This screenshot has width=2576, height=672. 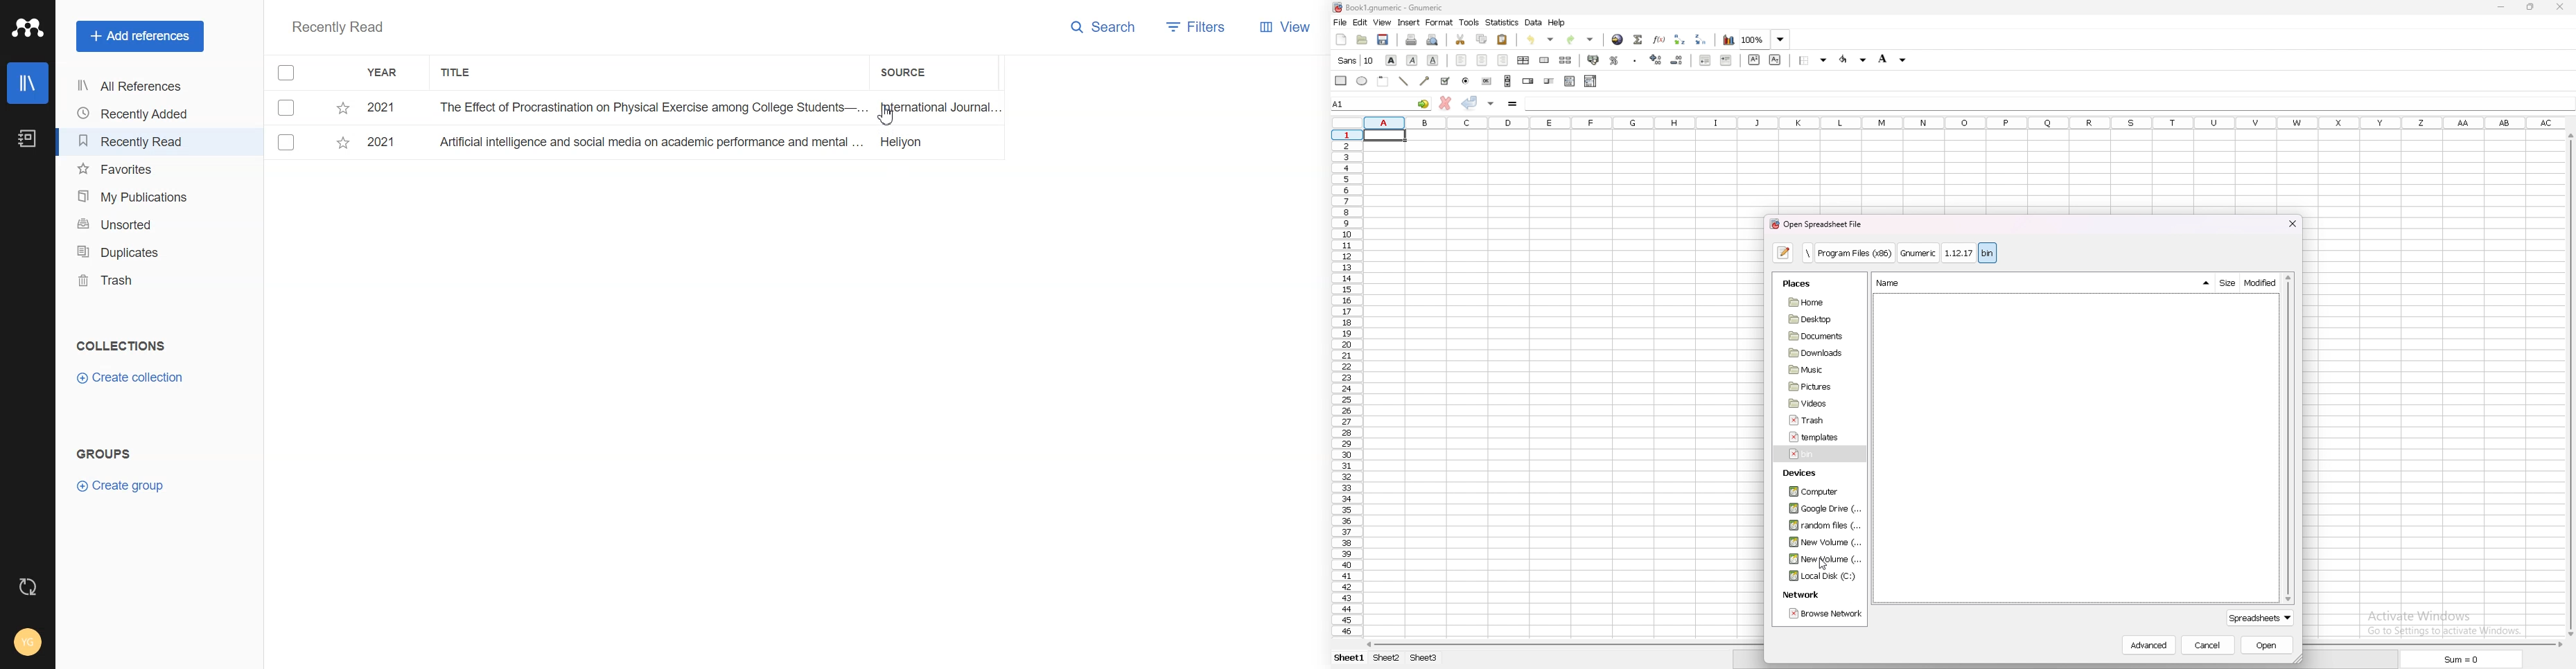 I want to click on sheet2, so click(x=1387, y=659).